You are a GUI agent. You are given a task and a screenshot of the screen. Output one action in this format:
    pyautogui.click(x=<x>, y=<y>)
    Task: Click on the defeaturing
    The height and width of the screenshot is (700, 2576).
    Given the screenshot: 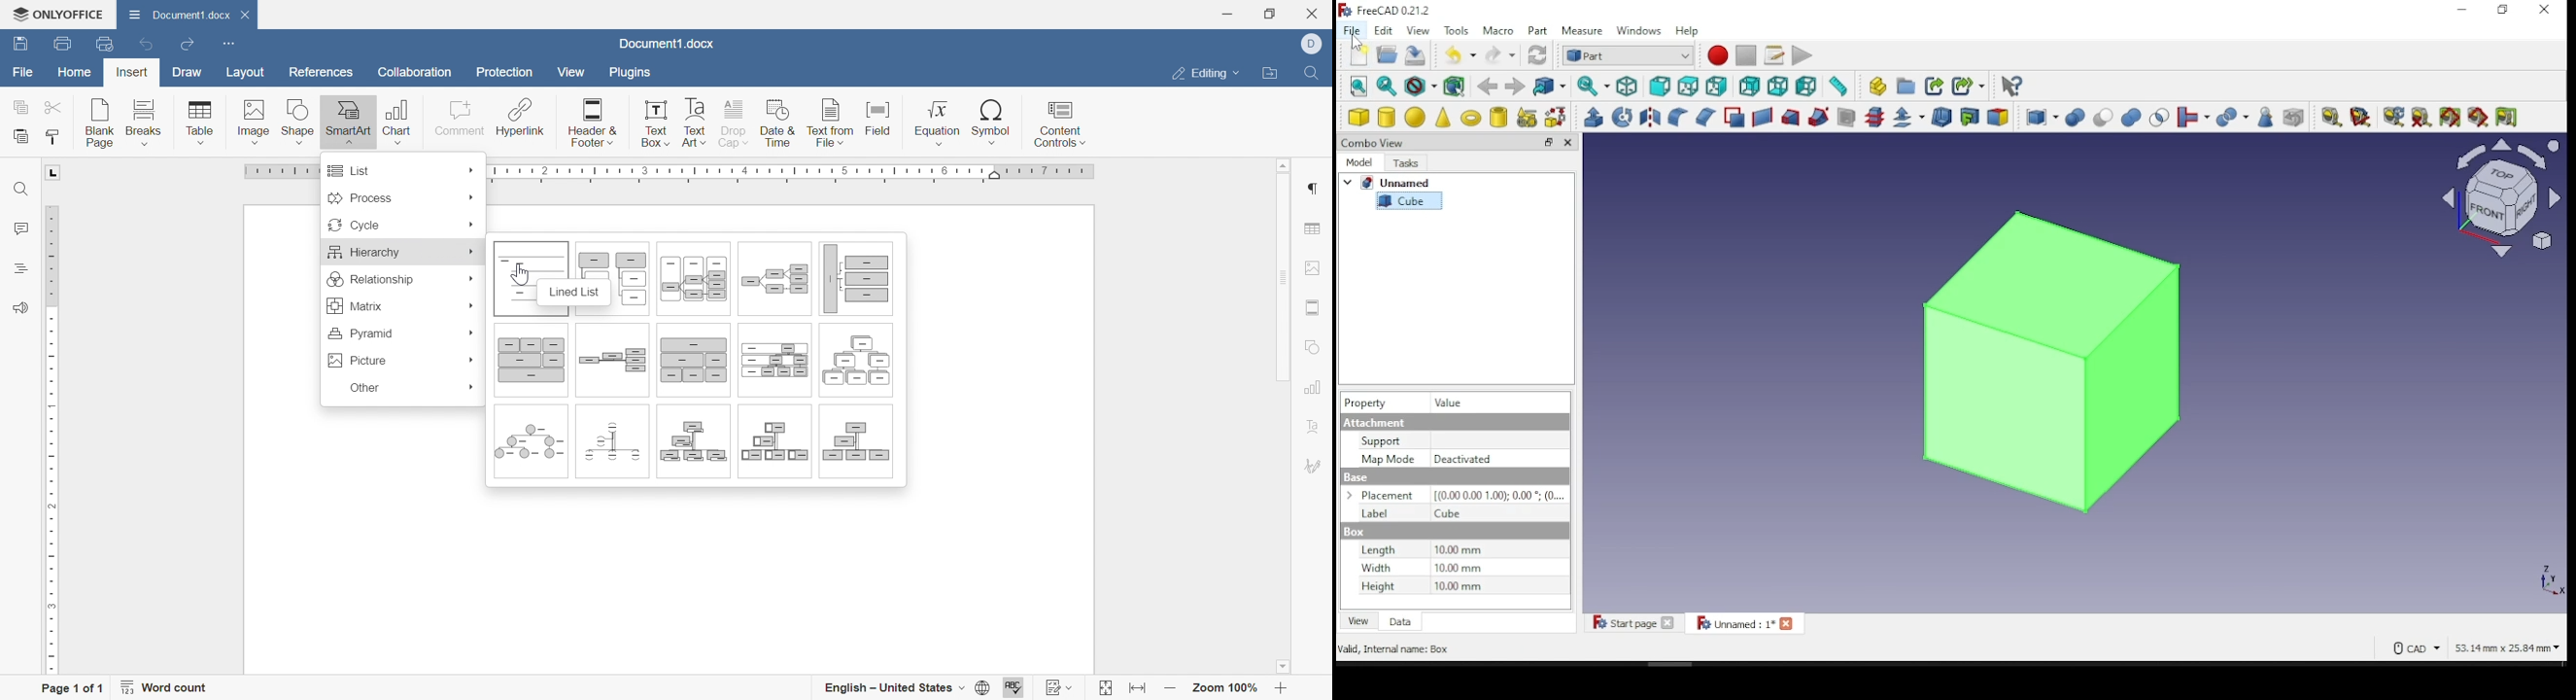 What is the action you would take?
    pyautogui.click(x=2294, y=118)
    